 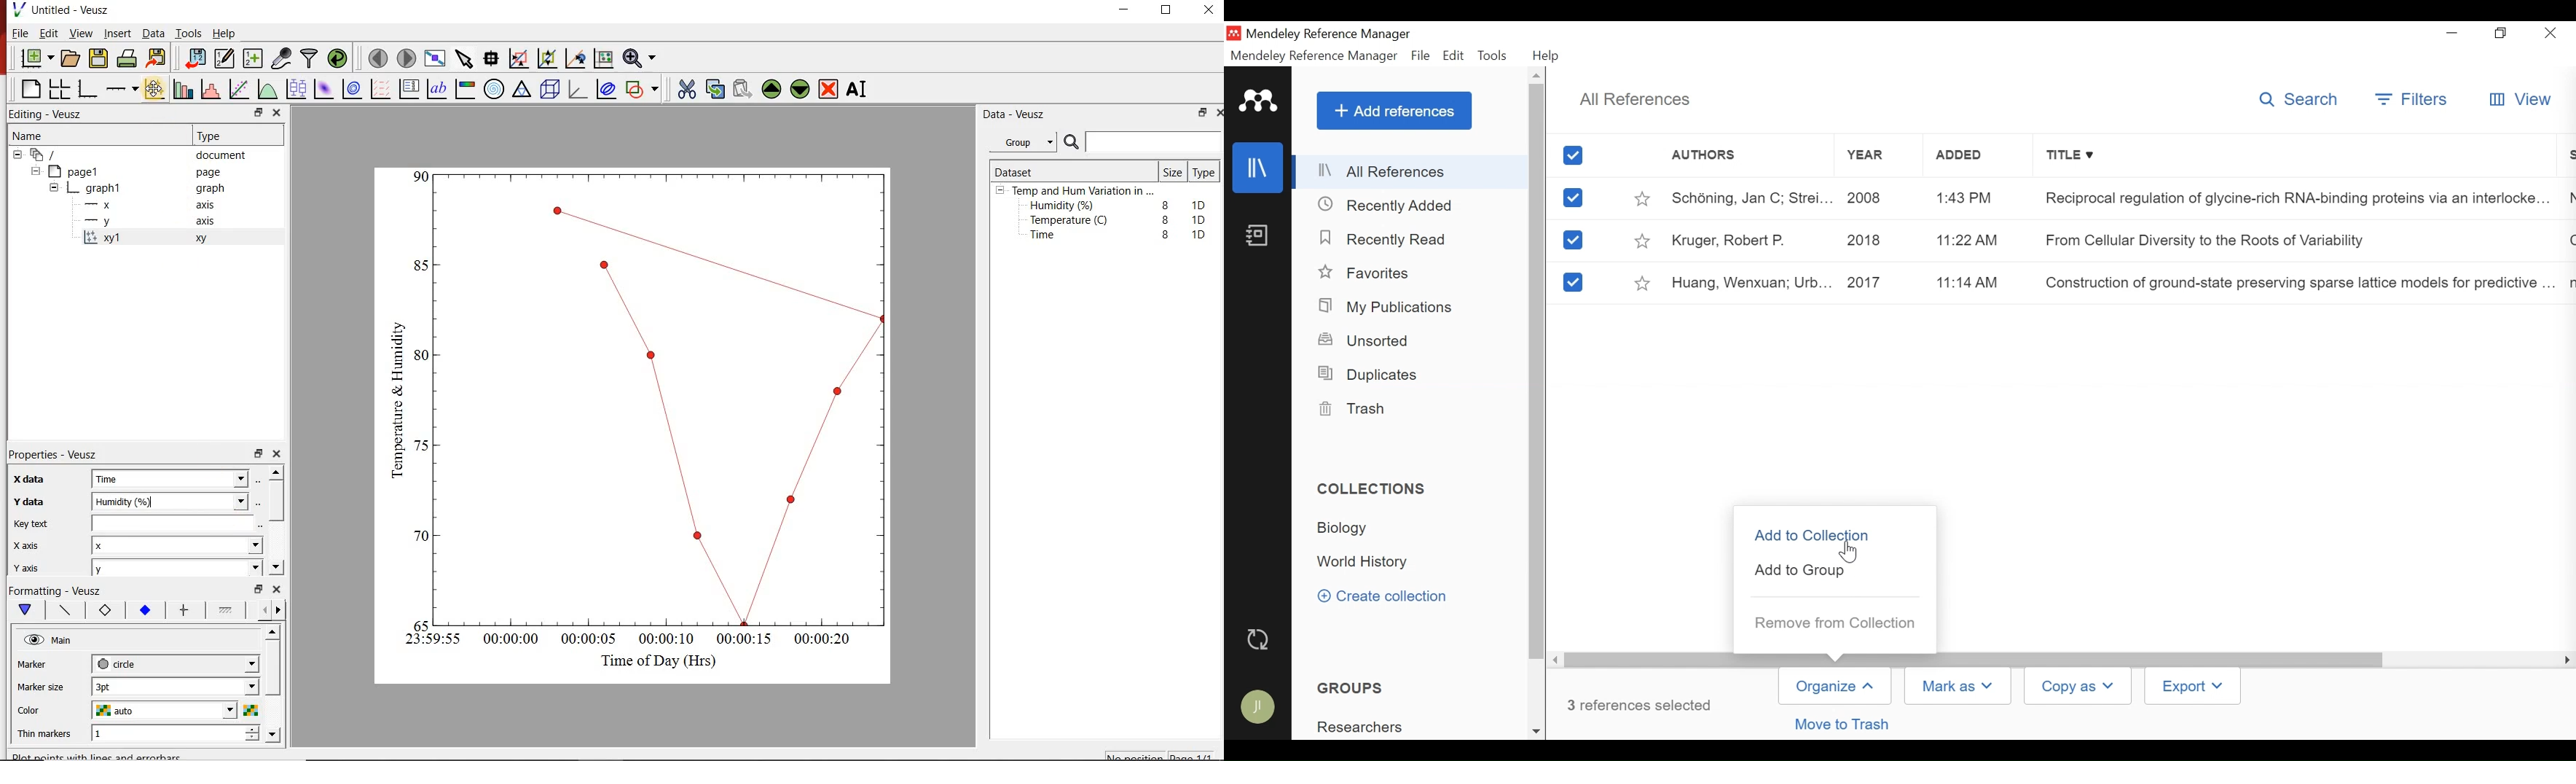 I want to click on Mendeley Reference Manager, so click(x=1329, y=35).